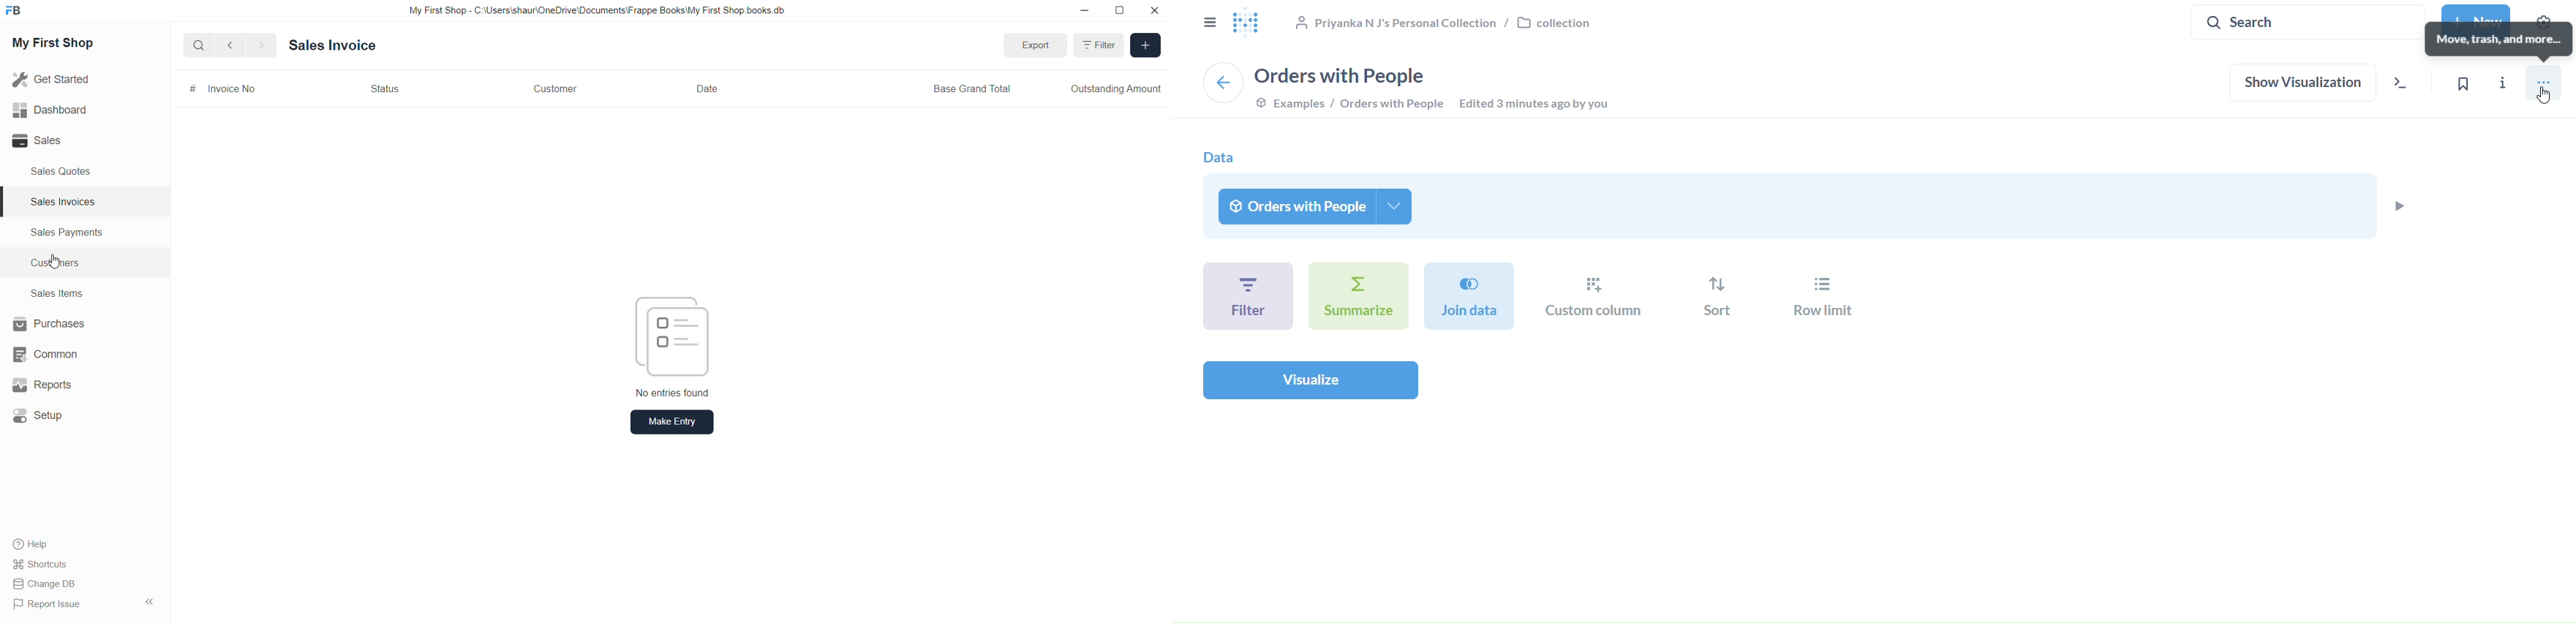 Image resolution: width=2576 pixels, height=644 pixels. I want to click on go back, so click(231, 46).